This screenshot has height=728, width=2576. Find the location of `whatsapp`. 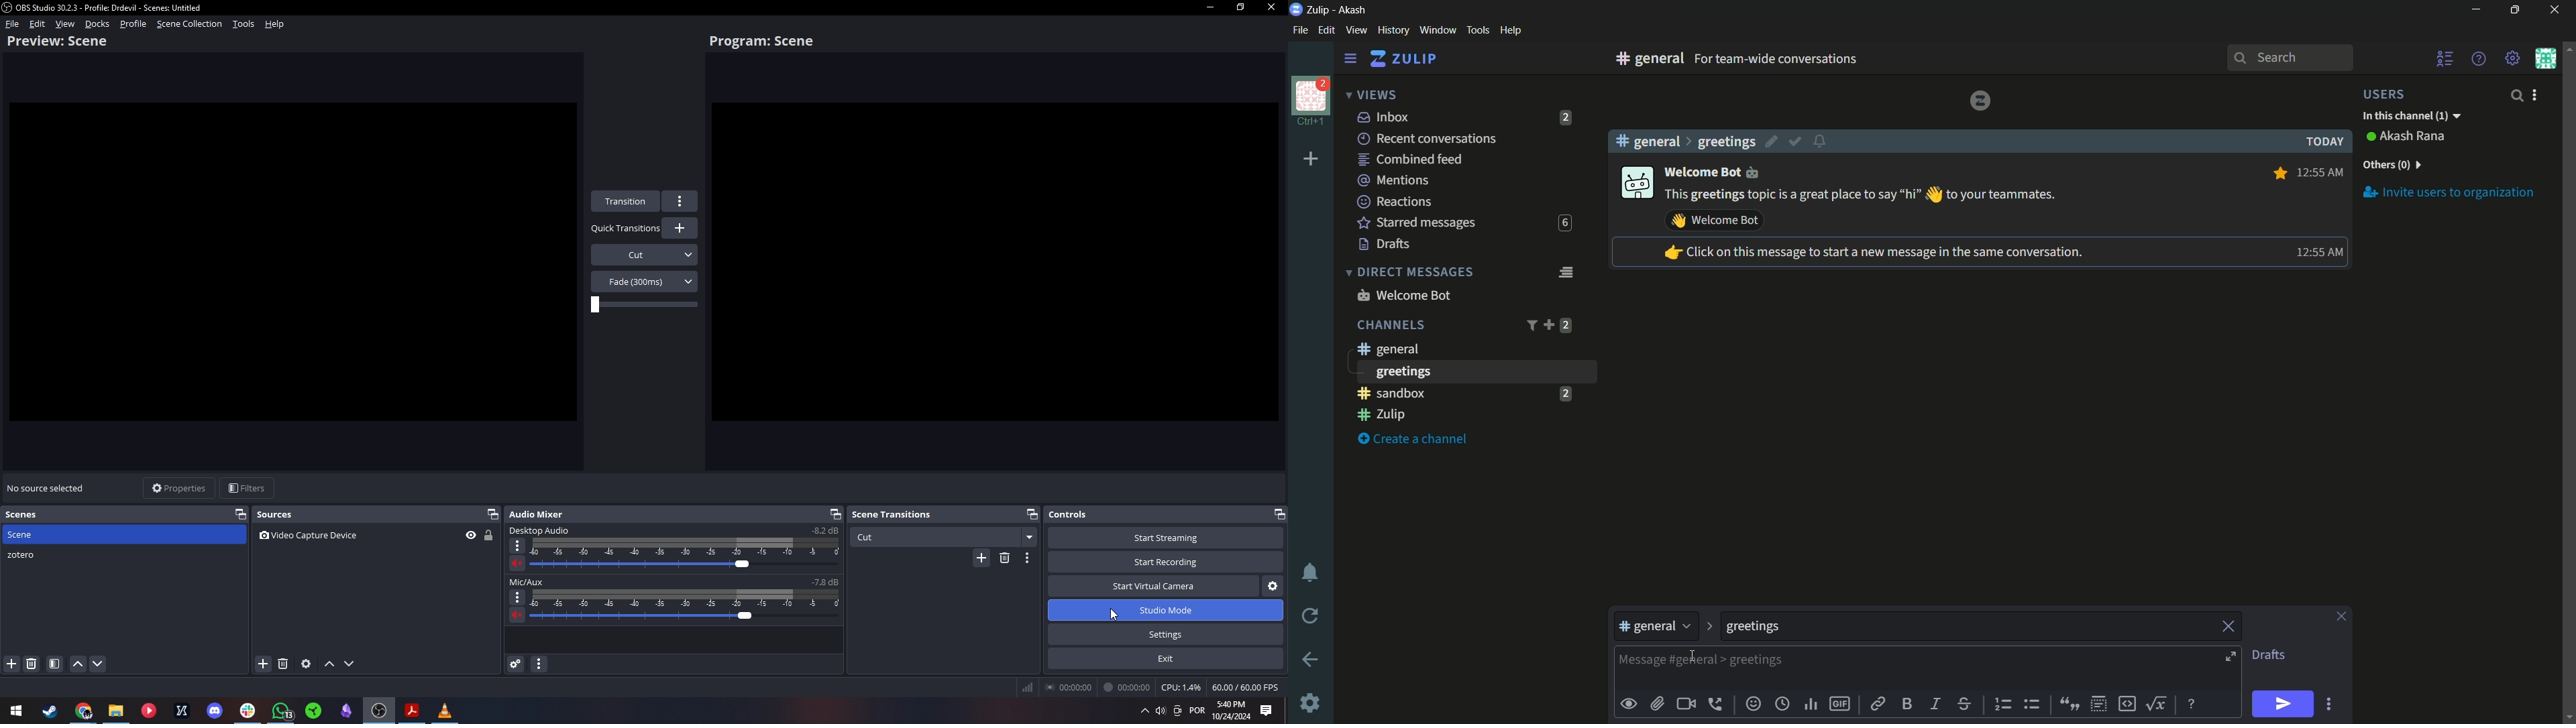

whatsapp is located at coordinates (282, 710).